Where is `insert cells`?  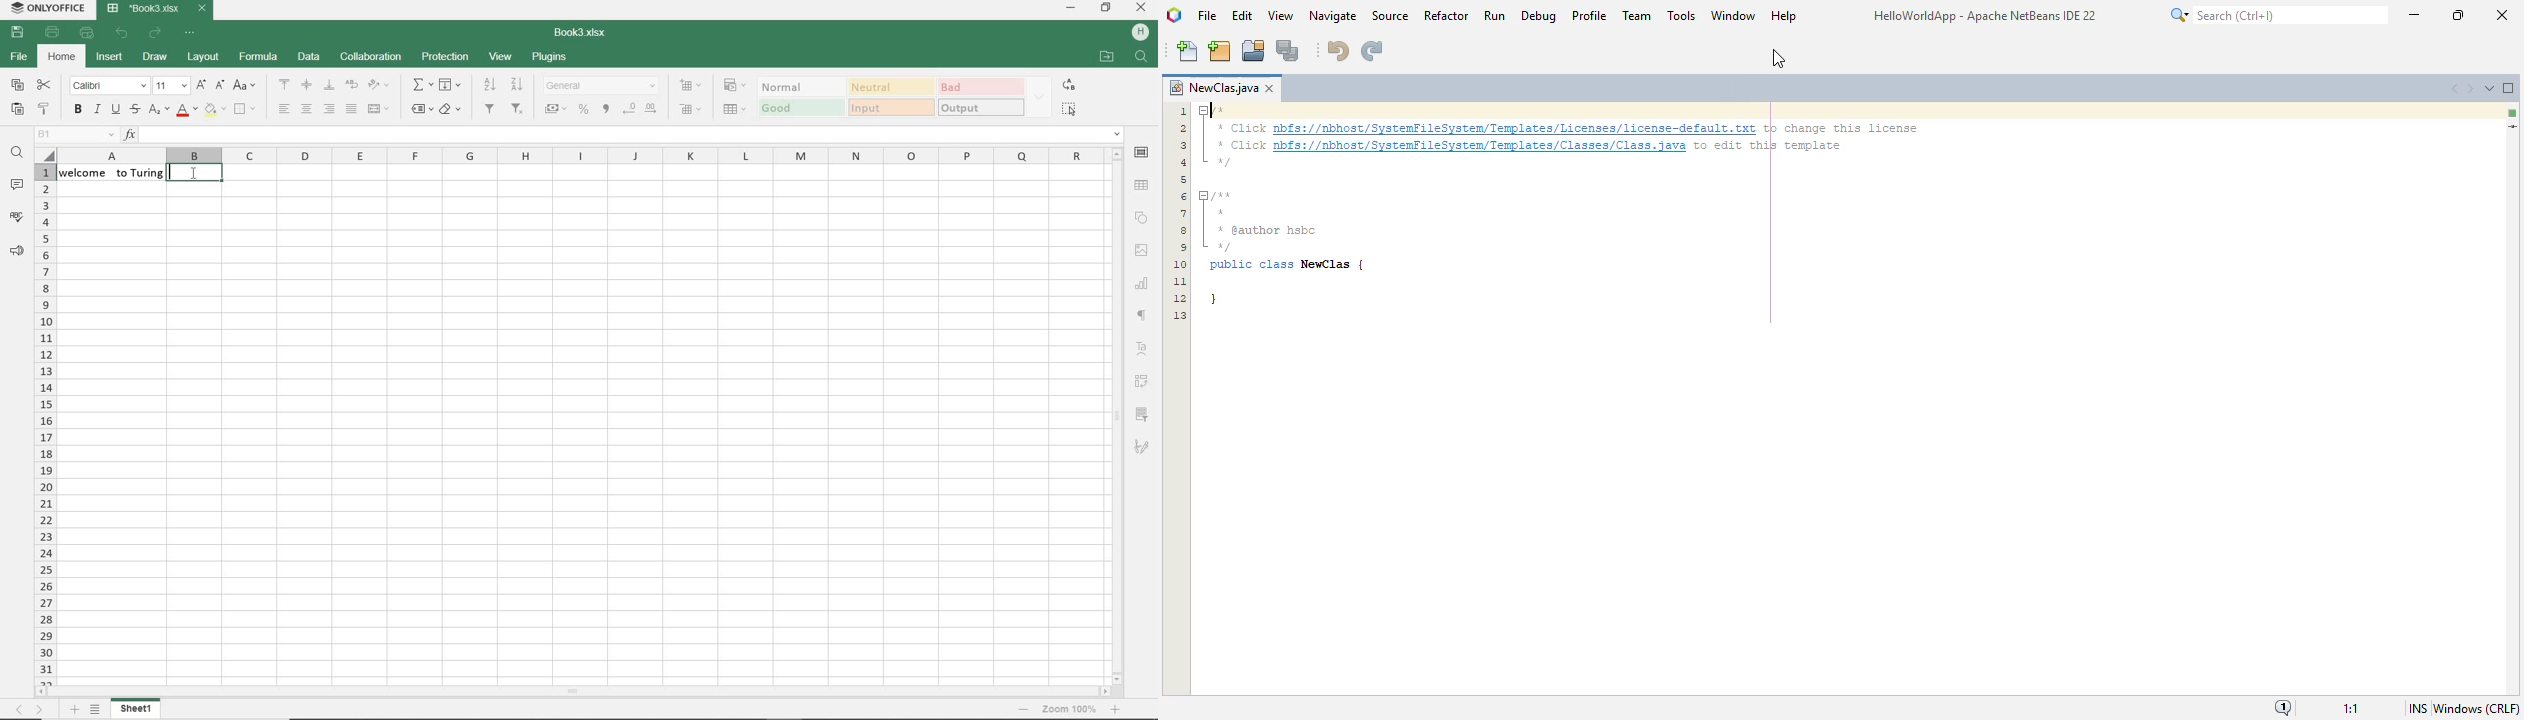 insert cells is located at coordinates (692, 86).